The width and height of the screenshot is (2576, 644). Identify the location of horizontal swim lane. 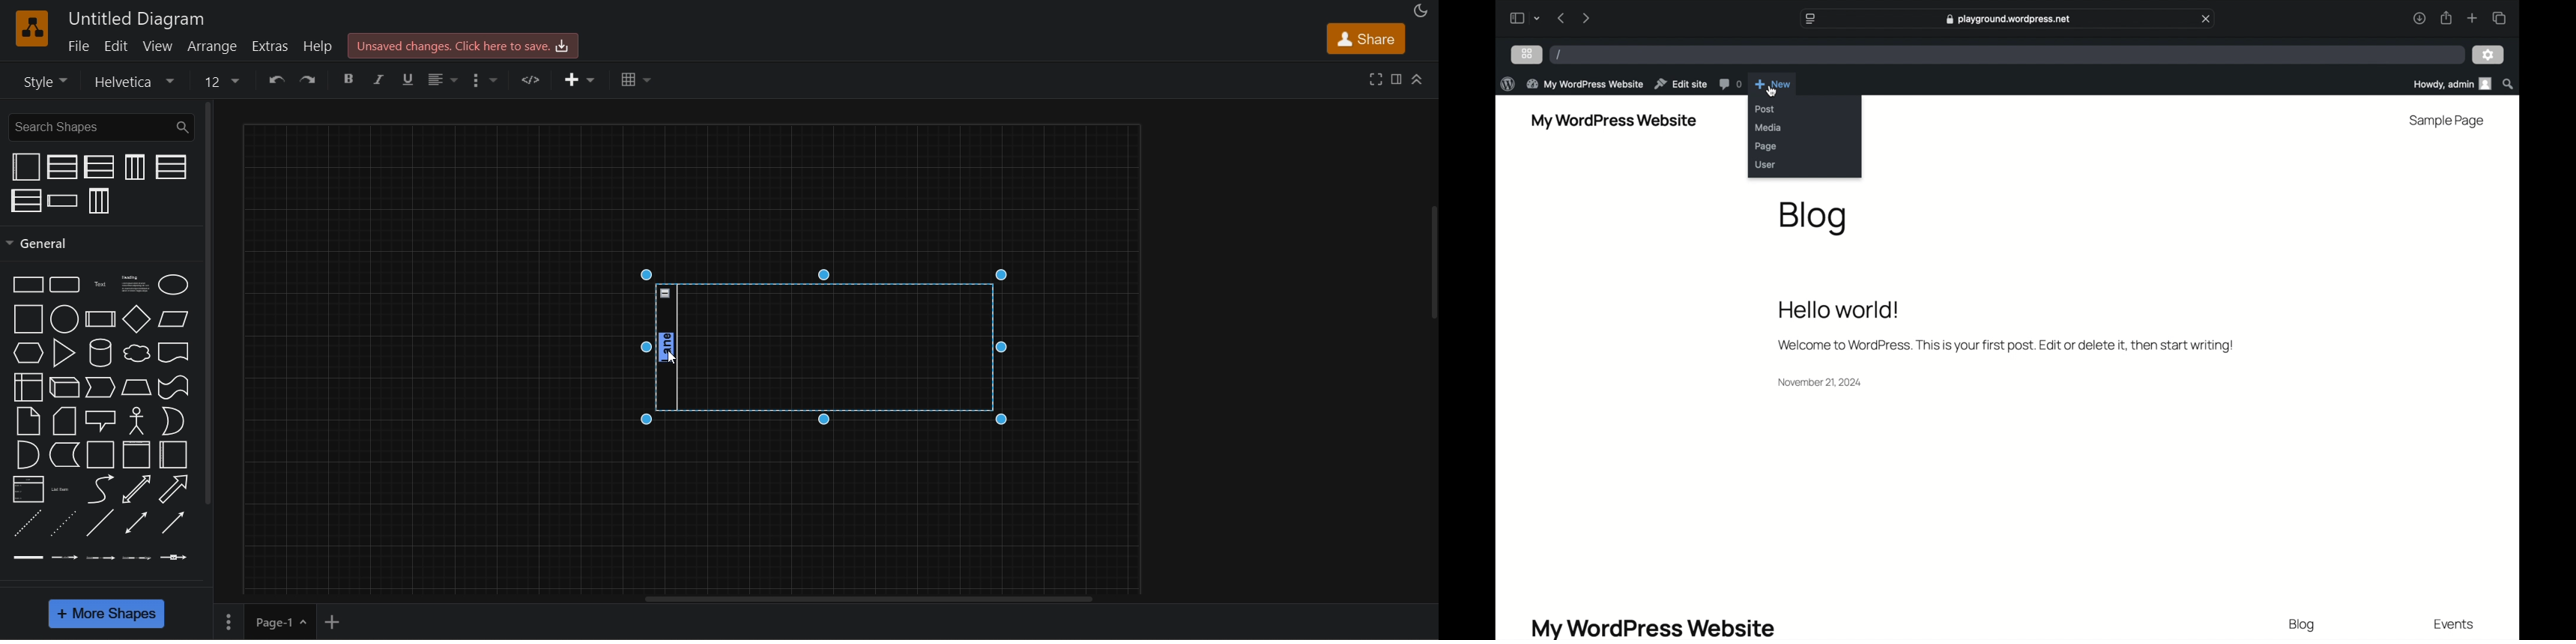
(820, 345).